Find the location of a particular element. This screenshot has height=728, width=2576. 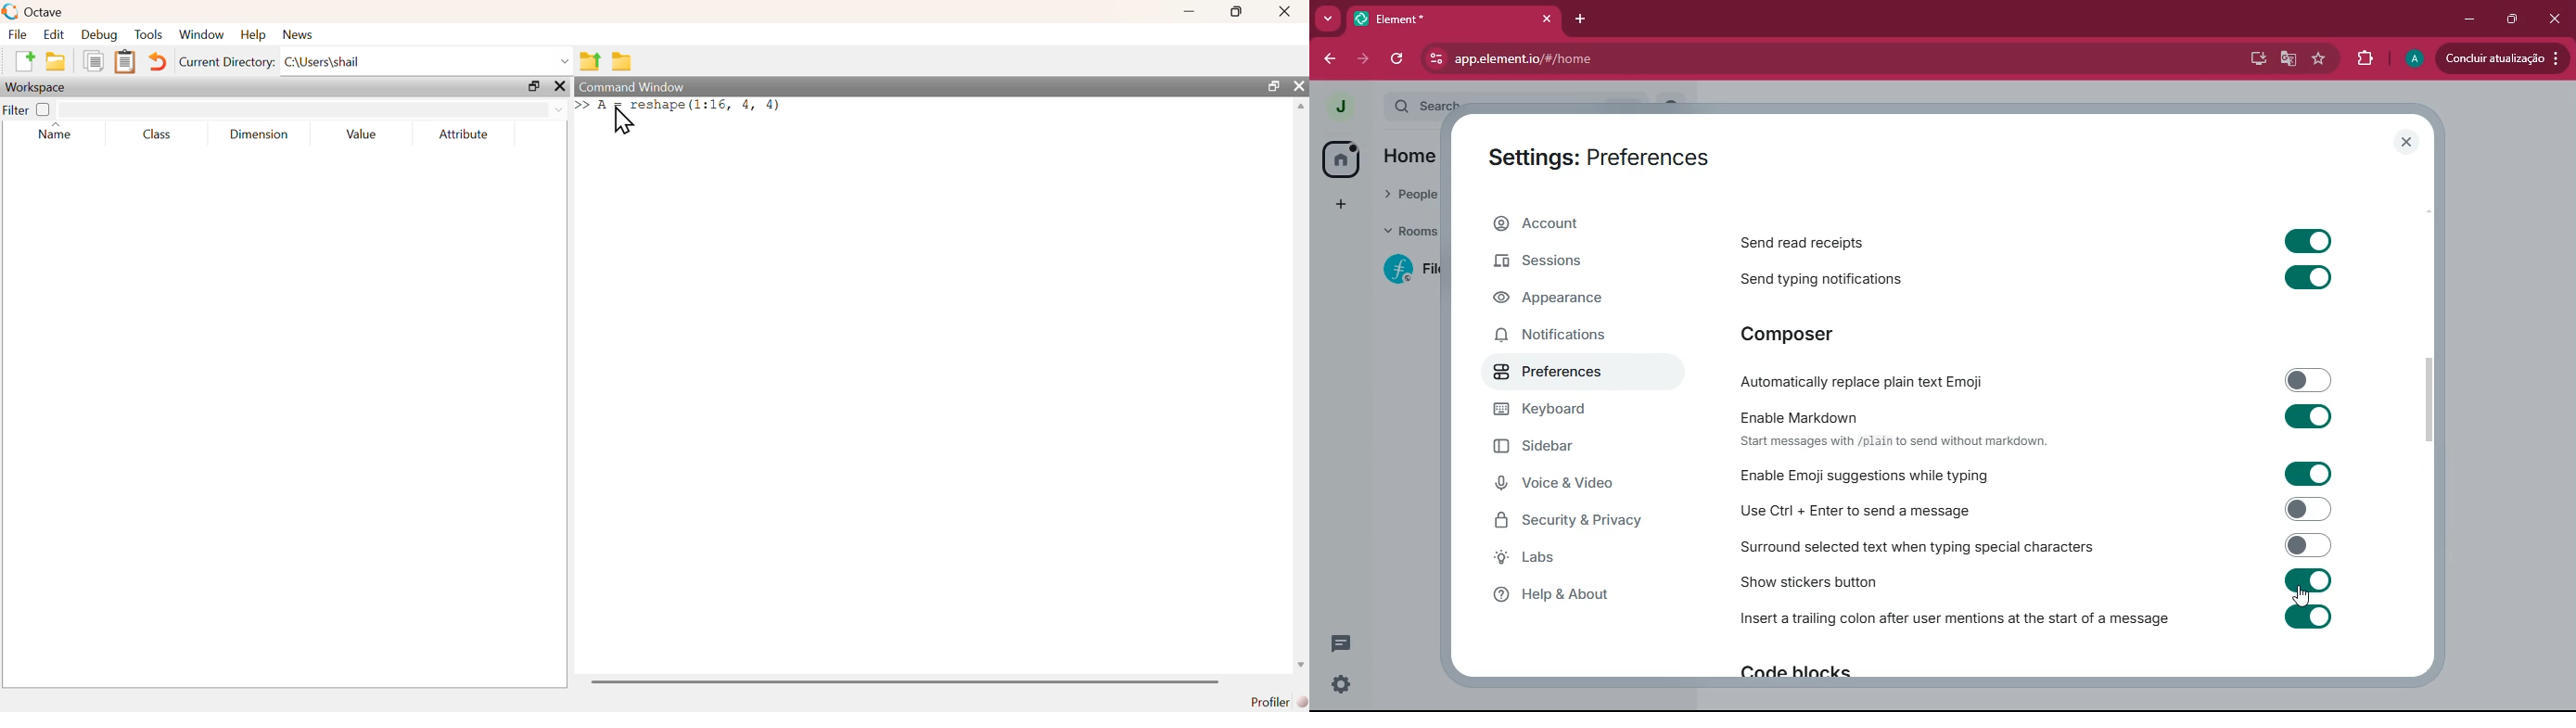

-Automatically replace plain text Emoji is located at coordinates (2033, 383).